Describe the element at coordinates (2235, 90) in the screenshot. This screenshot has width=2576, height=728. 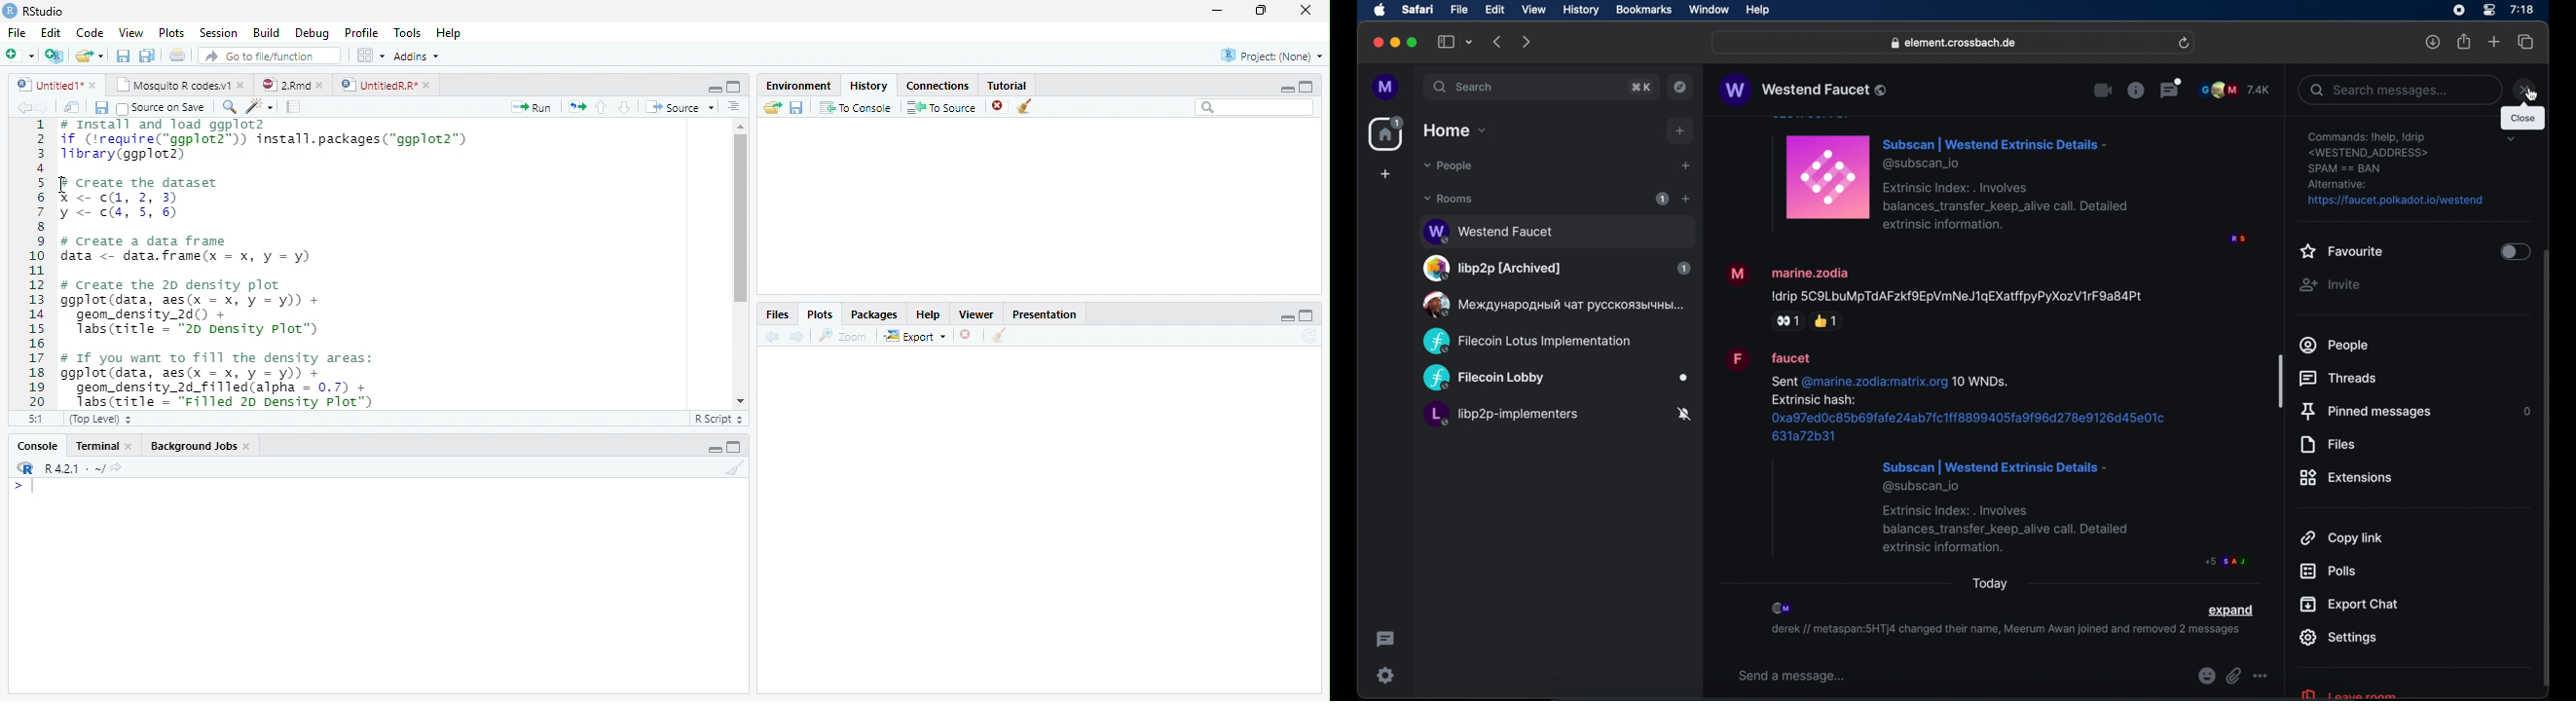
I see `participants` at that location.